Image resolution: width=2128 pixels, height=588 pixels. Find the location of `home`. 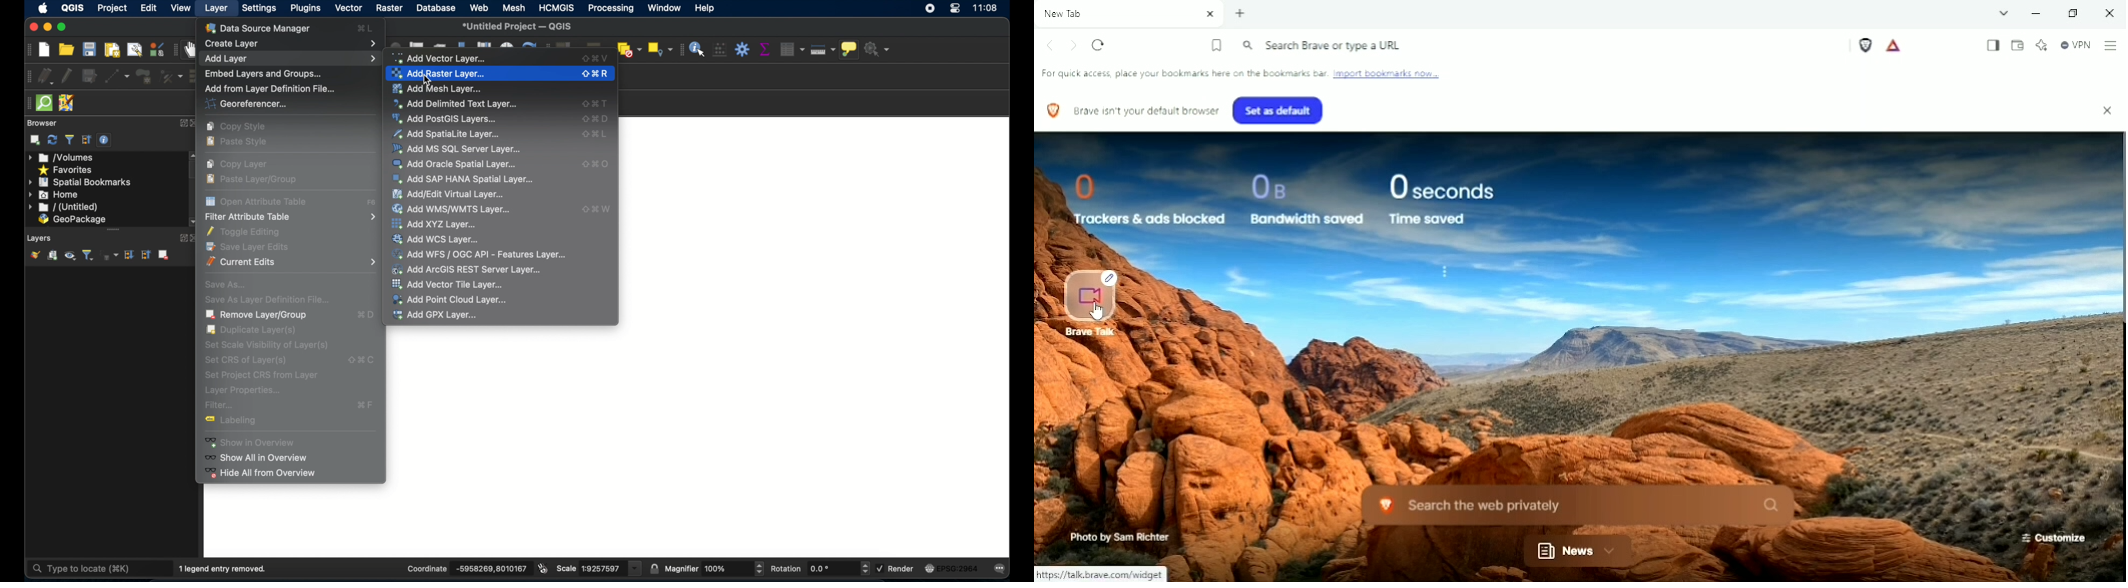

home is located at coordinates (54, 195).